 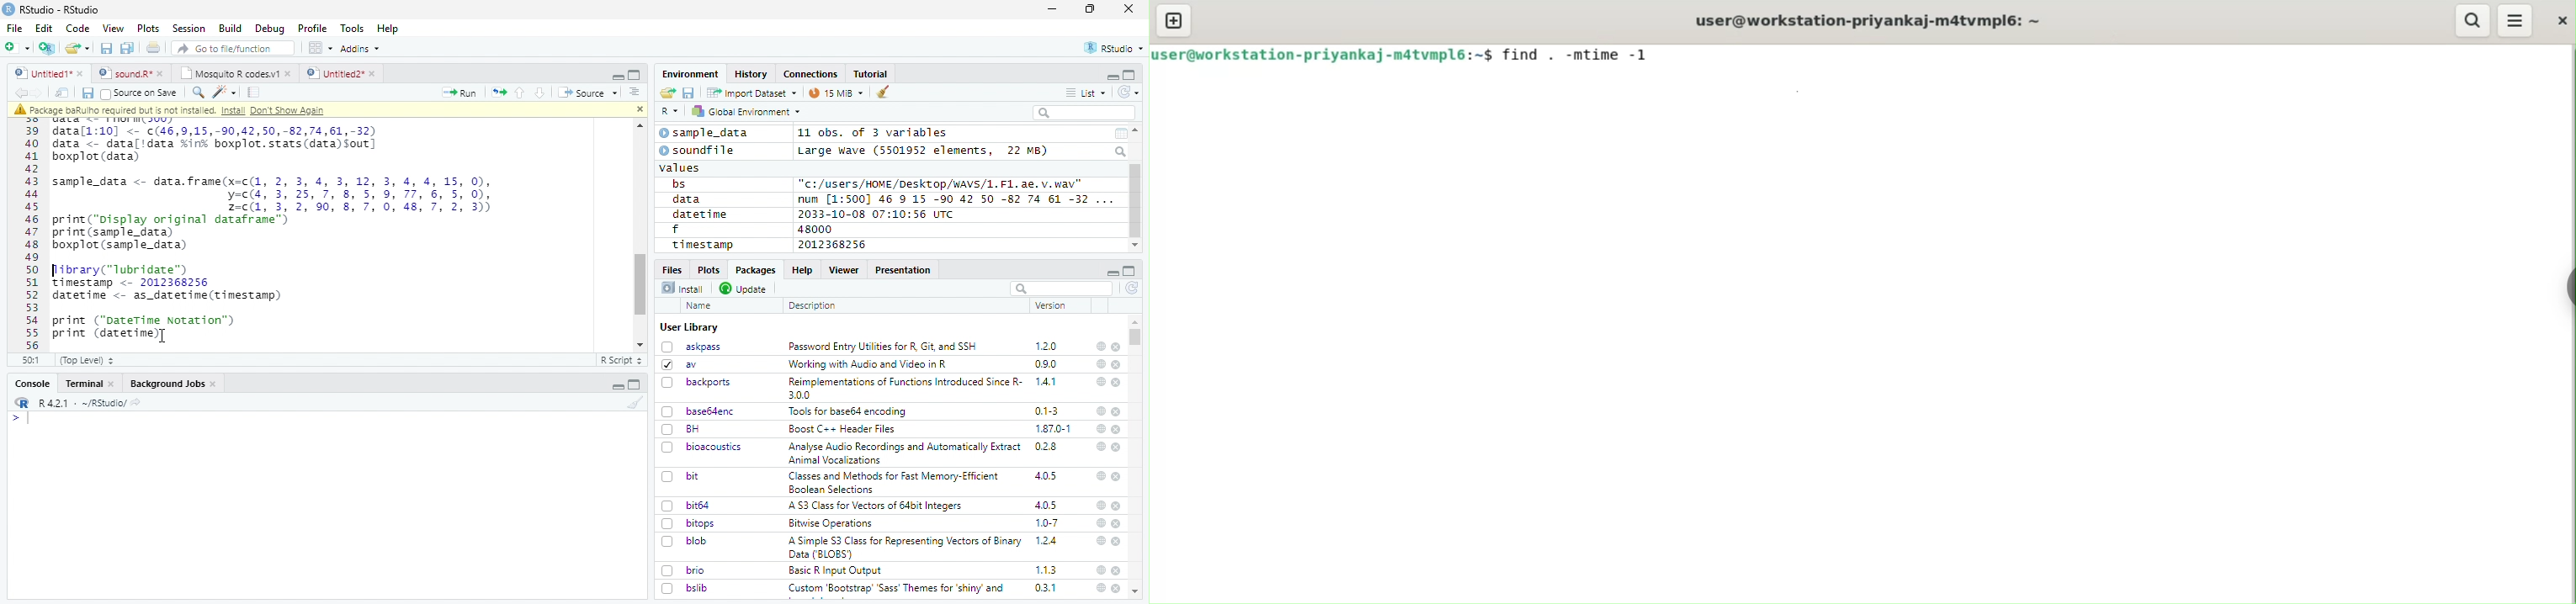 What do you see at coordinates (617, 75) in the screenshot?
I see `minimize` at bounding box center [617, 75].